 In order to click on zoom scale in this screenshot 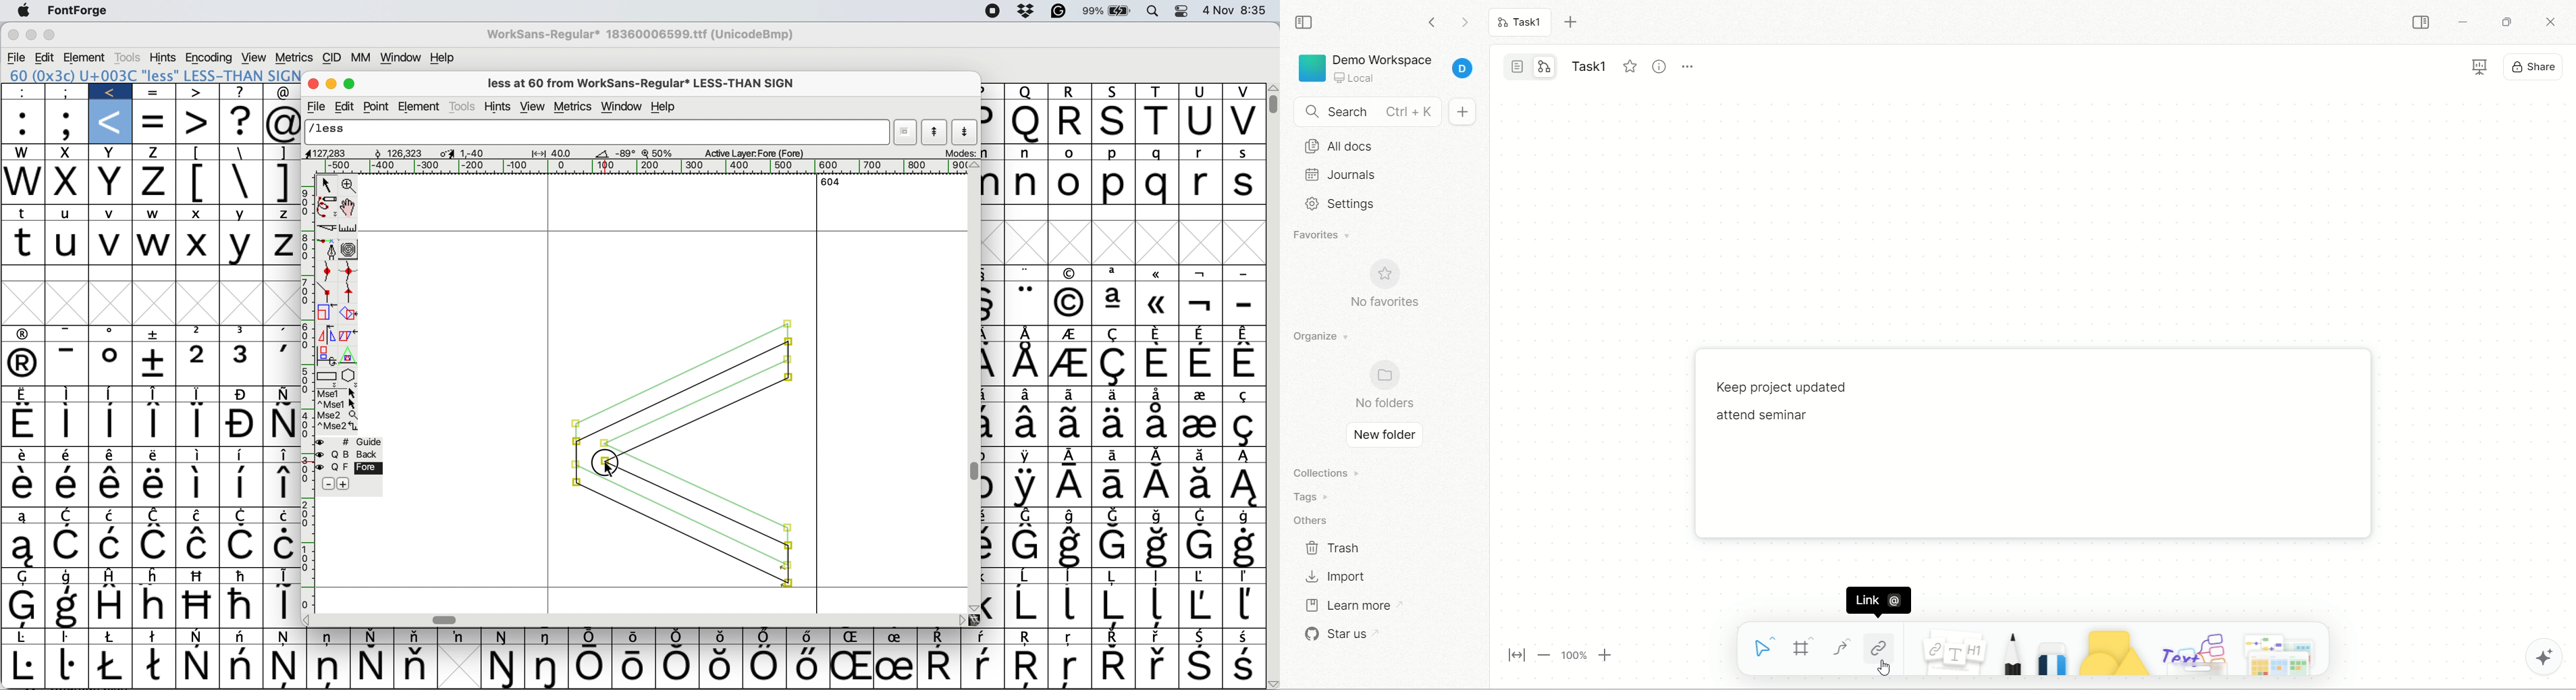, I will do `click(658, 151)`.